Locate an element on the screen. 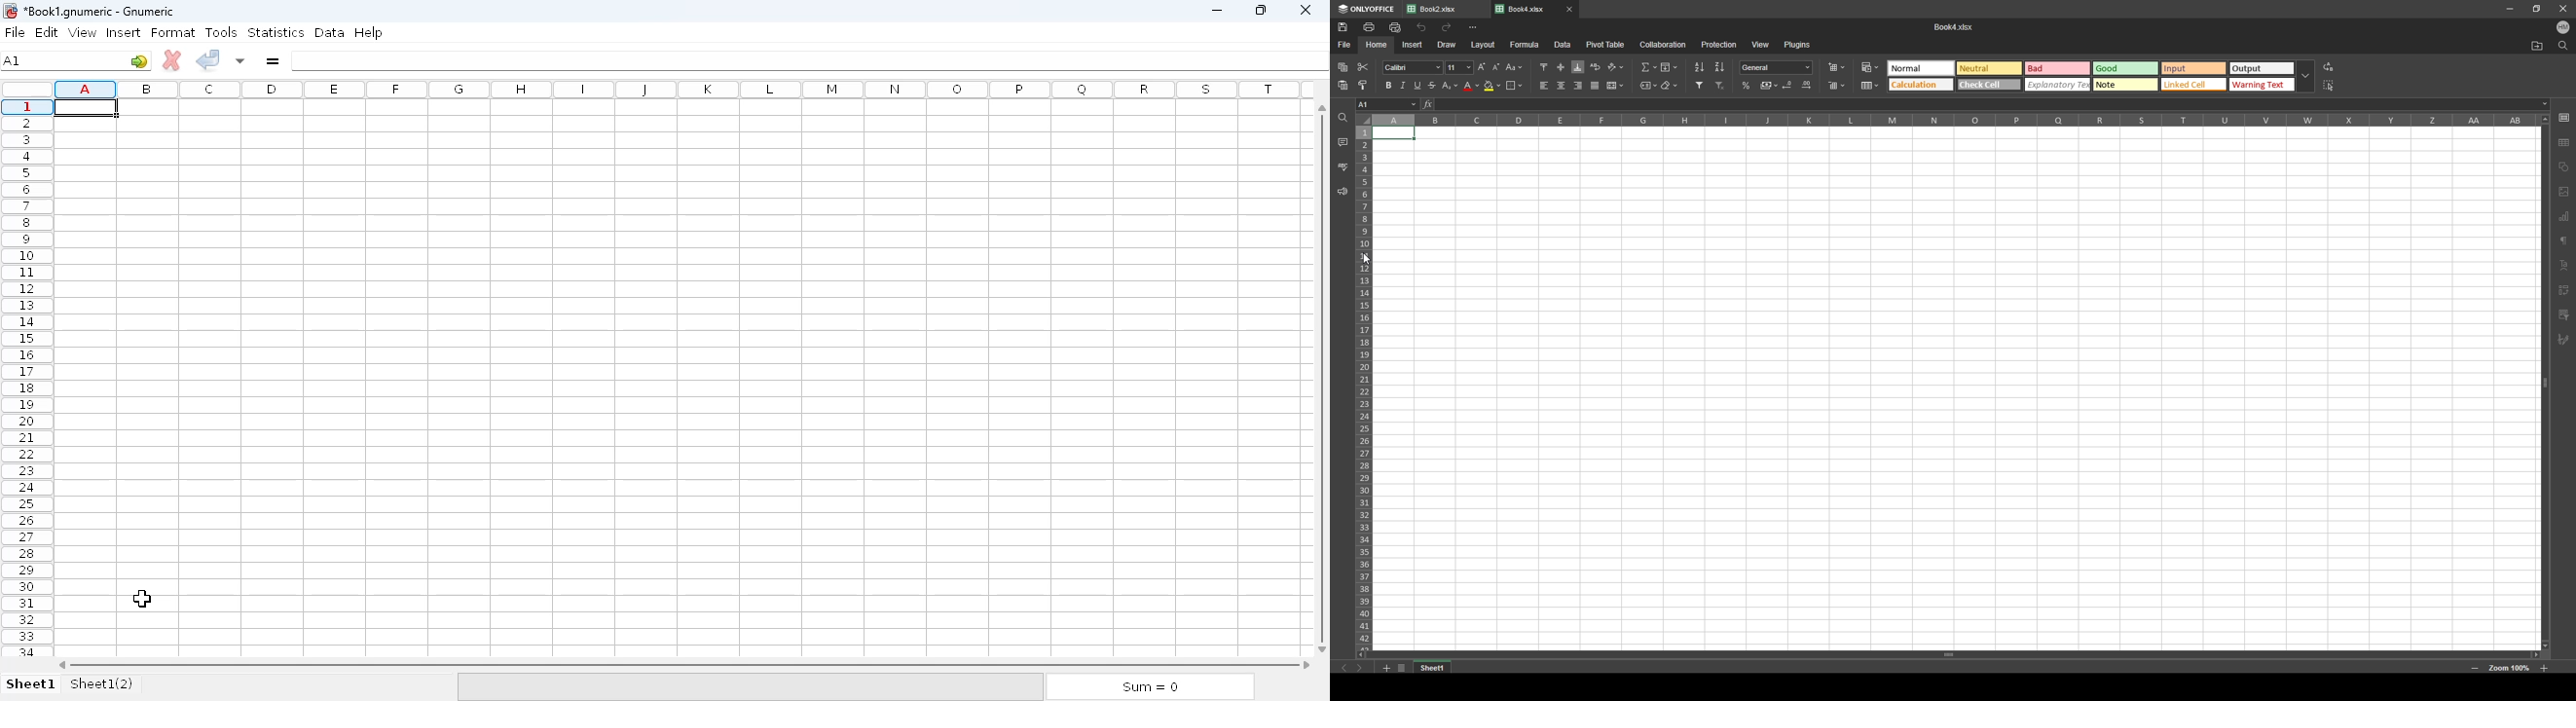 This screenshot has width=2576, height=728. align centre is located at coordinates (1562, 85).